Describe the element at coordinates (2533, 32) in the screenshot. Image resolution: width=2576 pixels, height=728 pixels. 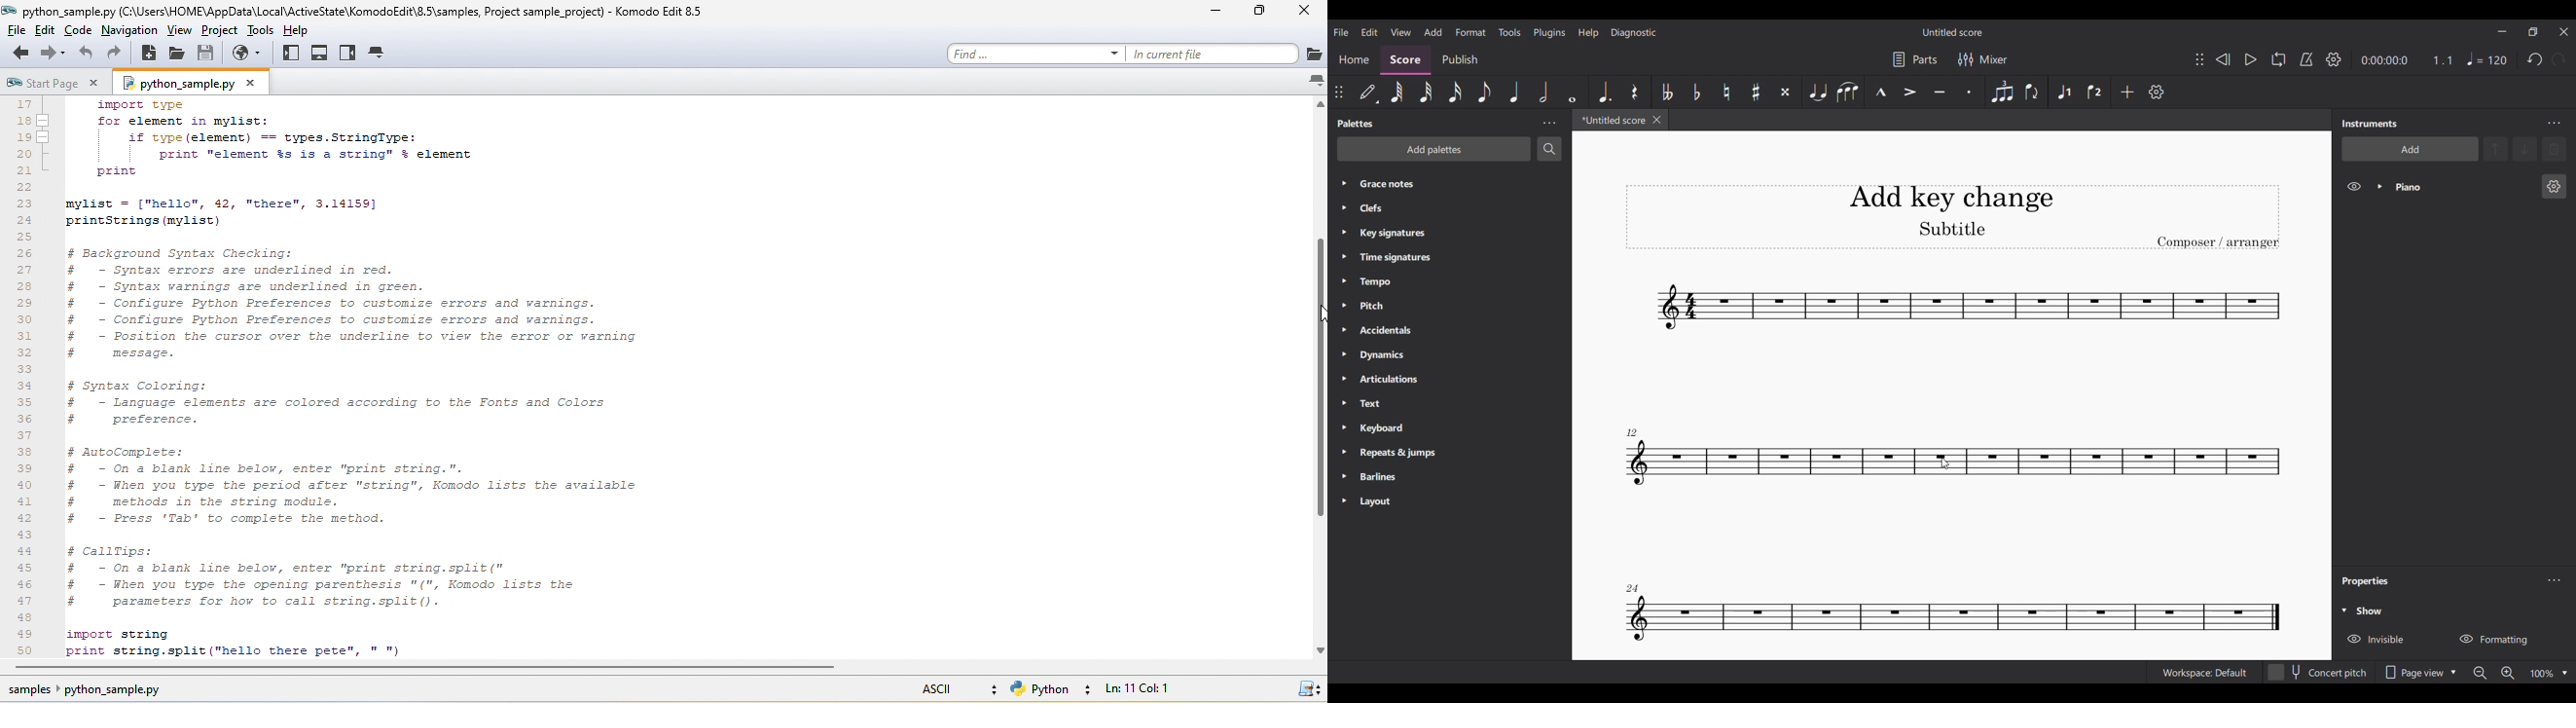
I see `Show interface in a smaller tab` at that location.